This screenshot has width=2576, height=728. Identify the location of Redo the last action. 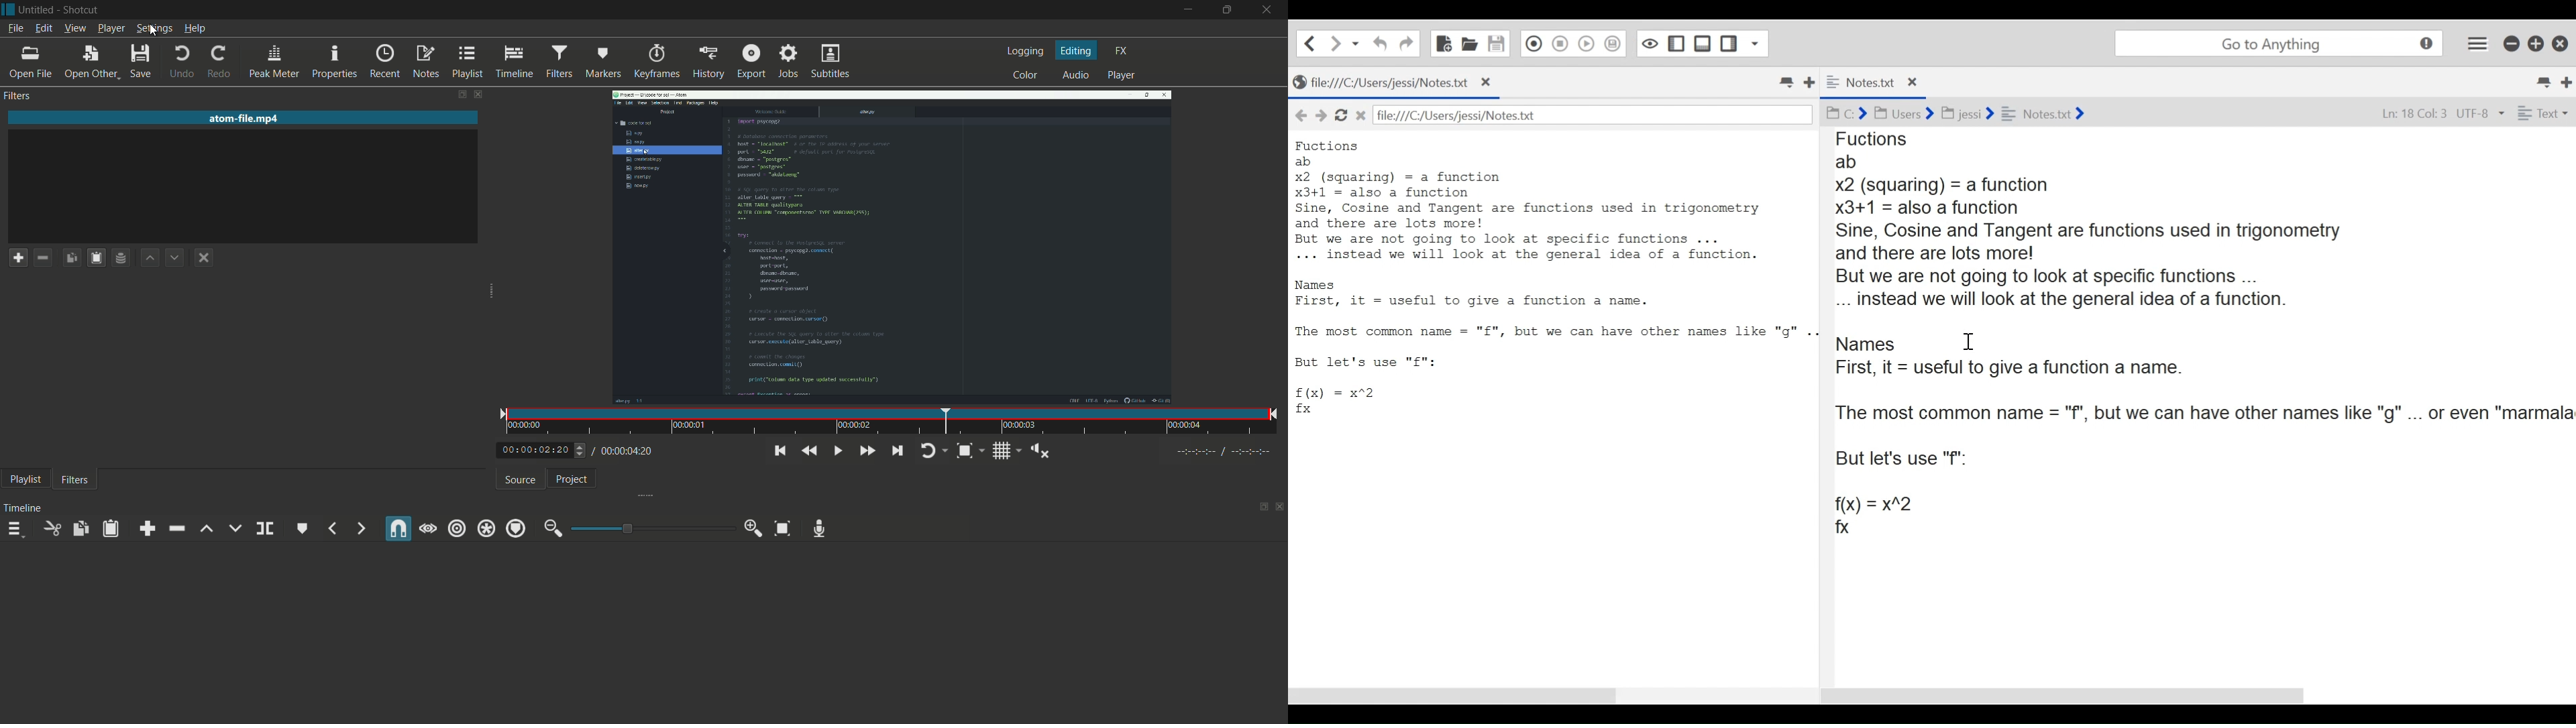
(1380, 44).